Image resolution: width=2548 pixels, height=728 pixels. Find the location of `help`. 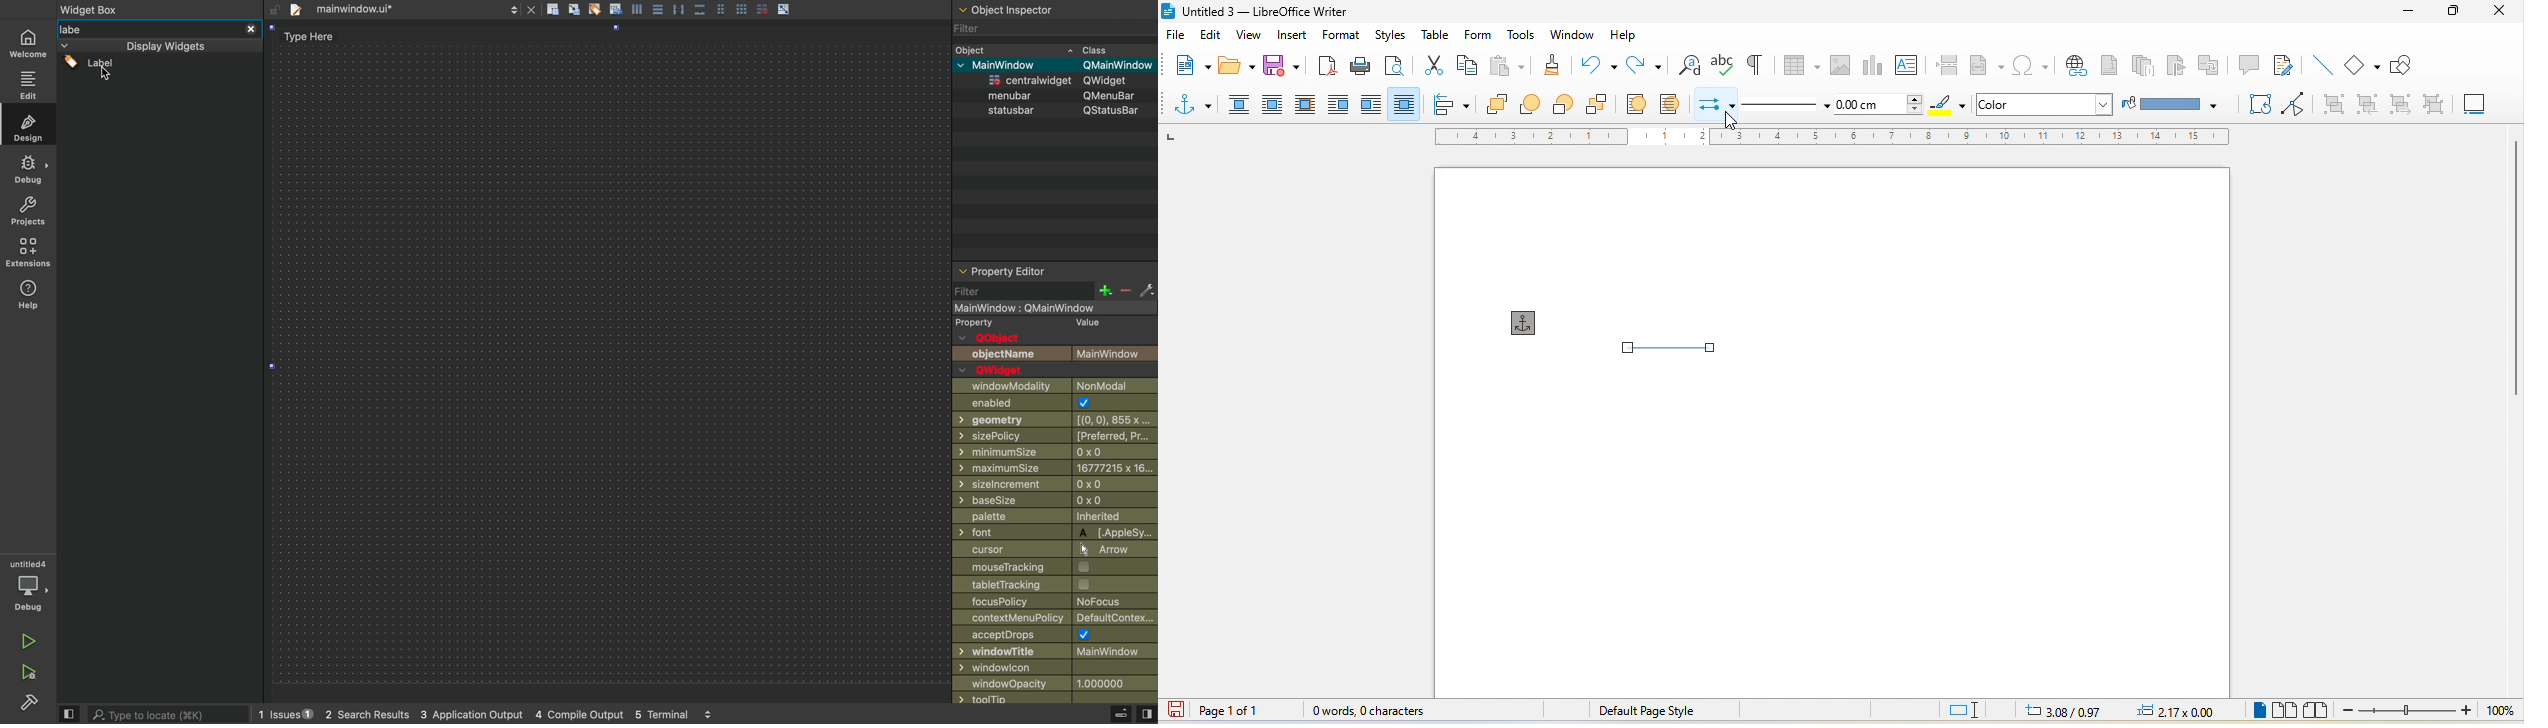

help is located at coordinates (1628, 35).